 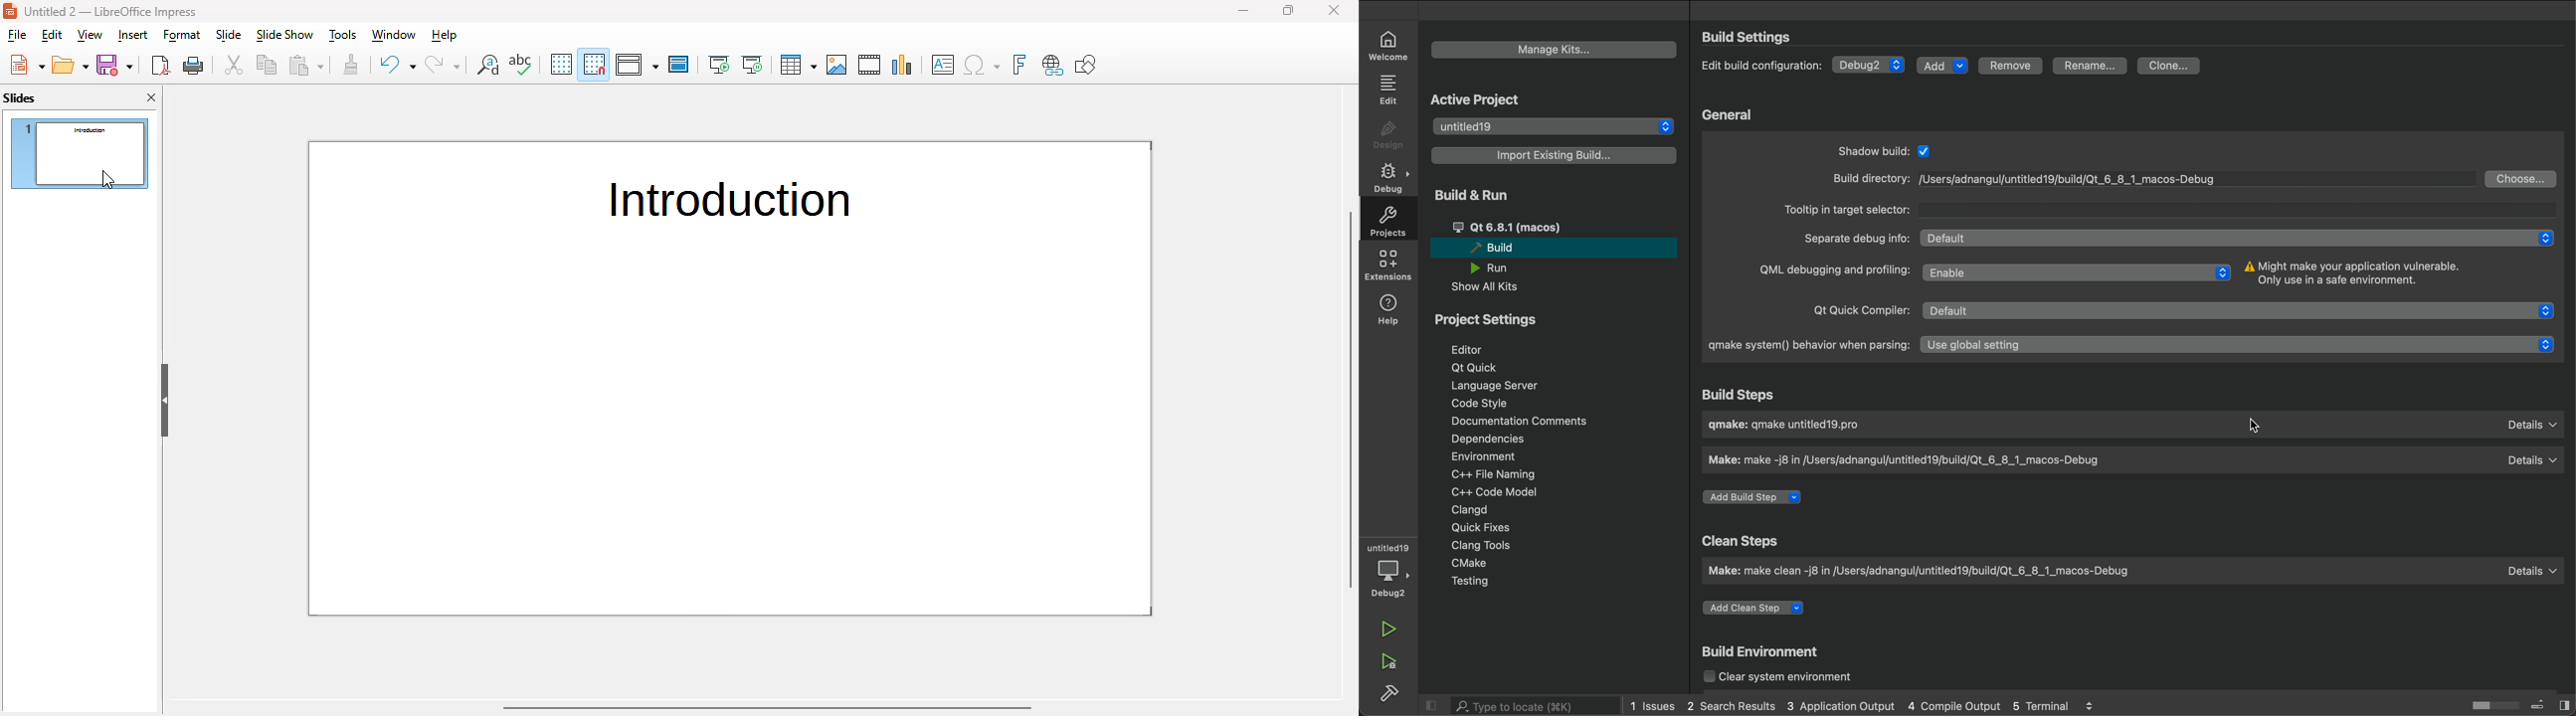 What do you see at coordinates (392, 35) in the screenshot?
I see `window` at bounding box center [392, 35].